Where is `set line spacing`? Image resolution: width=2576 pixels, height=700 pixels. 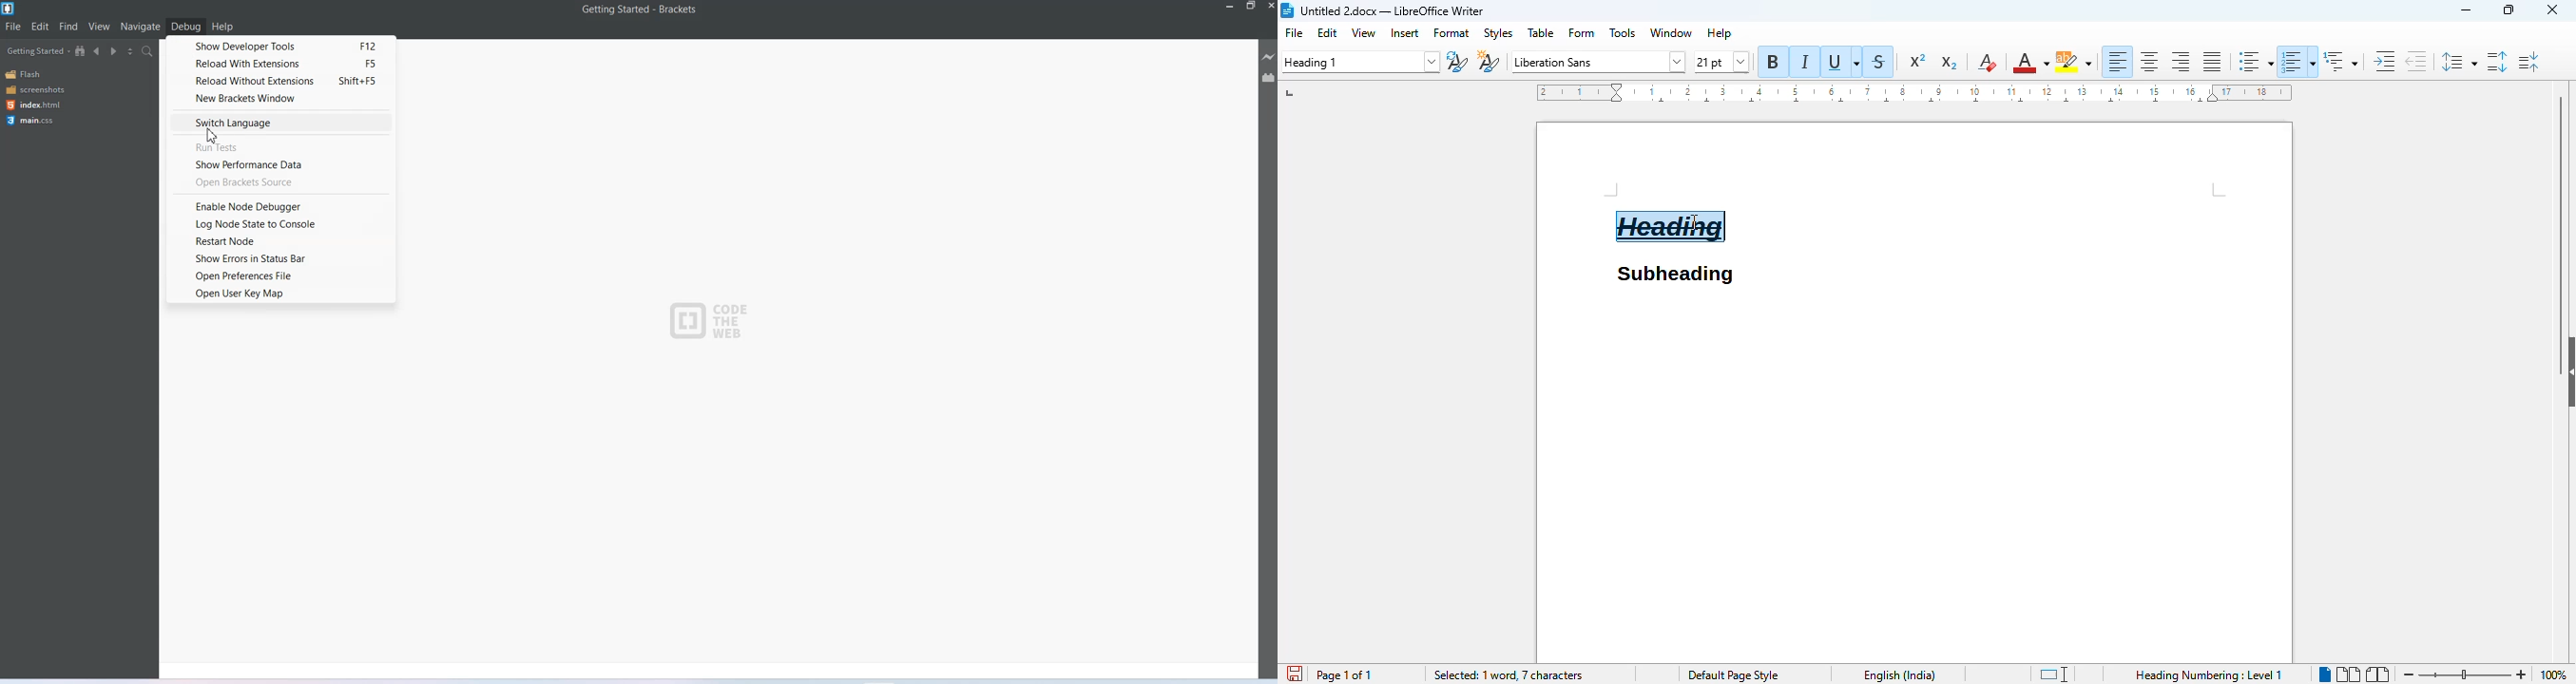 set line spacing is located at coordinates (2456, 62).